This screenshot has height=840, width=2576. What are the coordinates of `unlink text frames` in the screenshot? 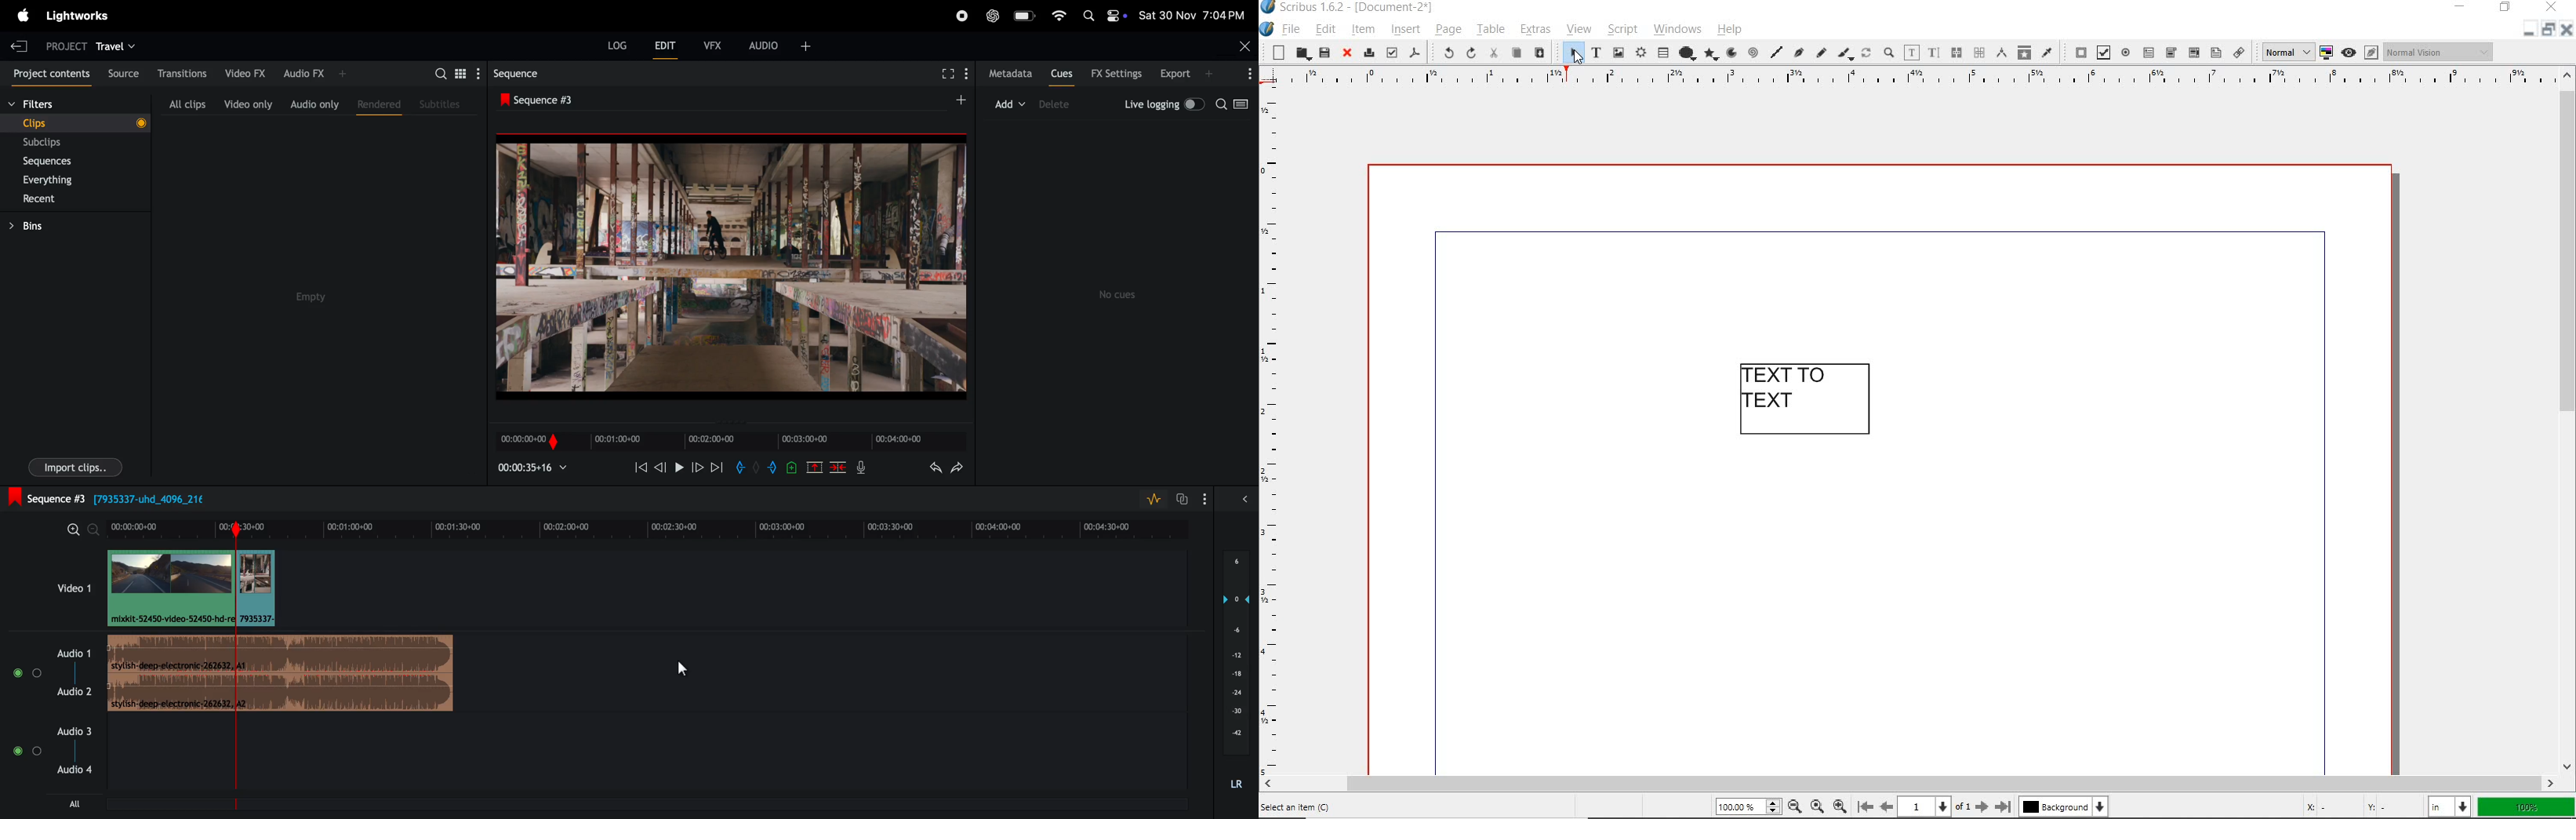 It's located at (1978, 53).